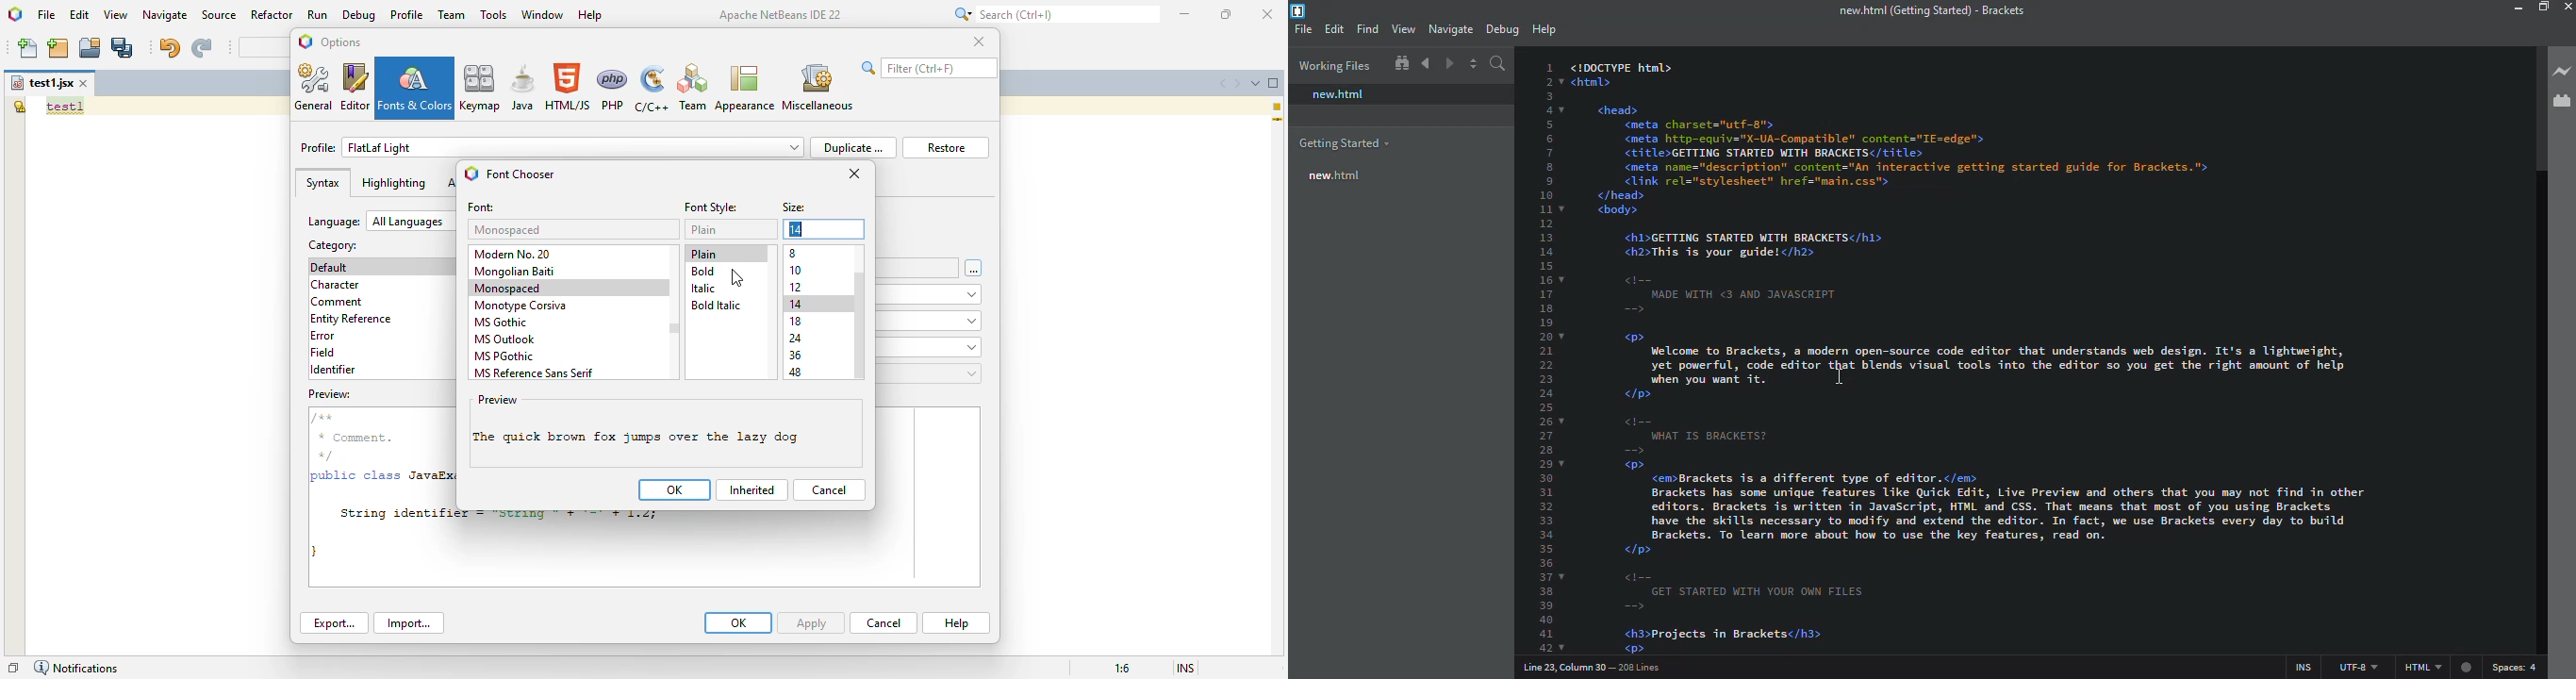 The width and height of the screenshot is (2576, 700). What do you see at coordinates (2000, 535) in the screenshot?
I see `test code` at bounding box center [2000, 535].